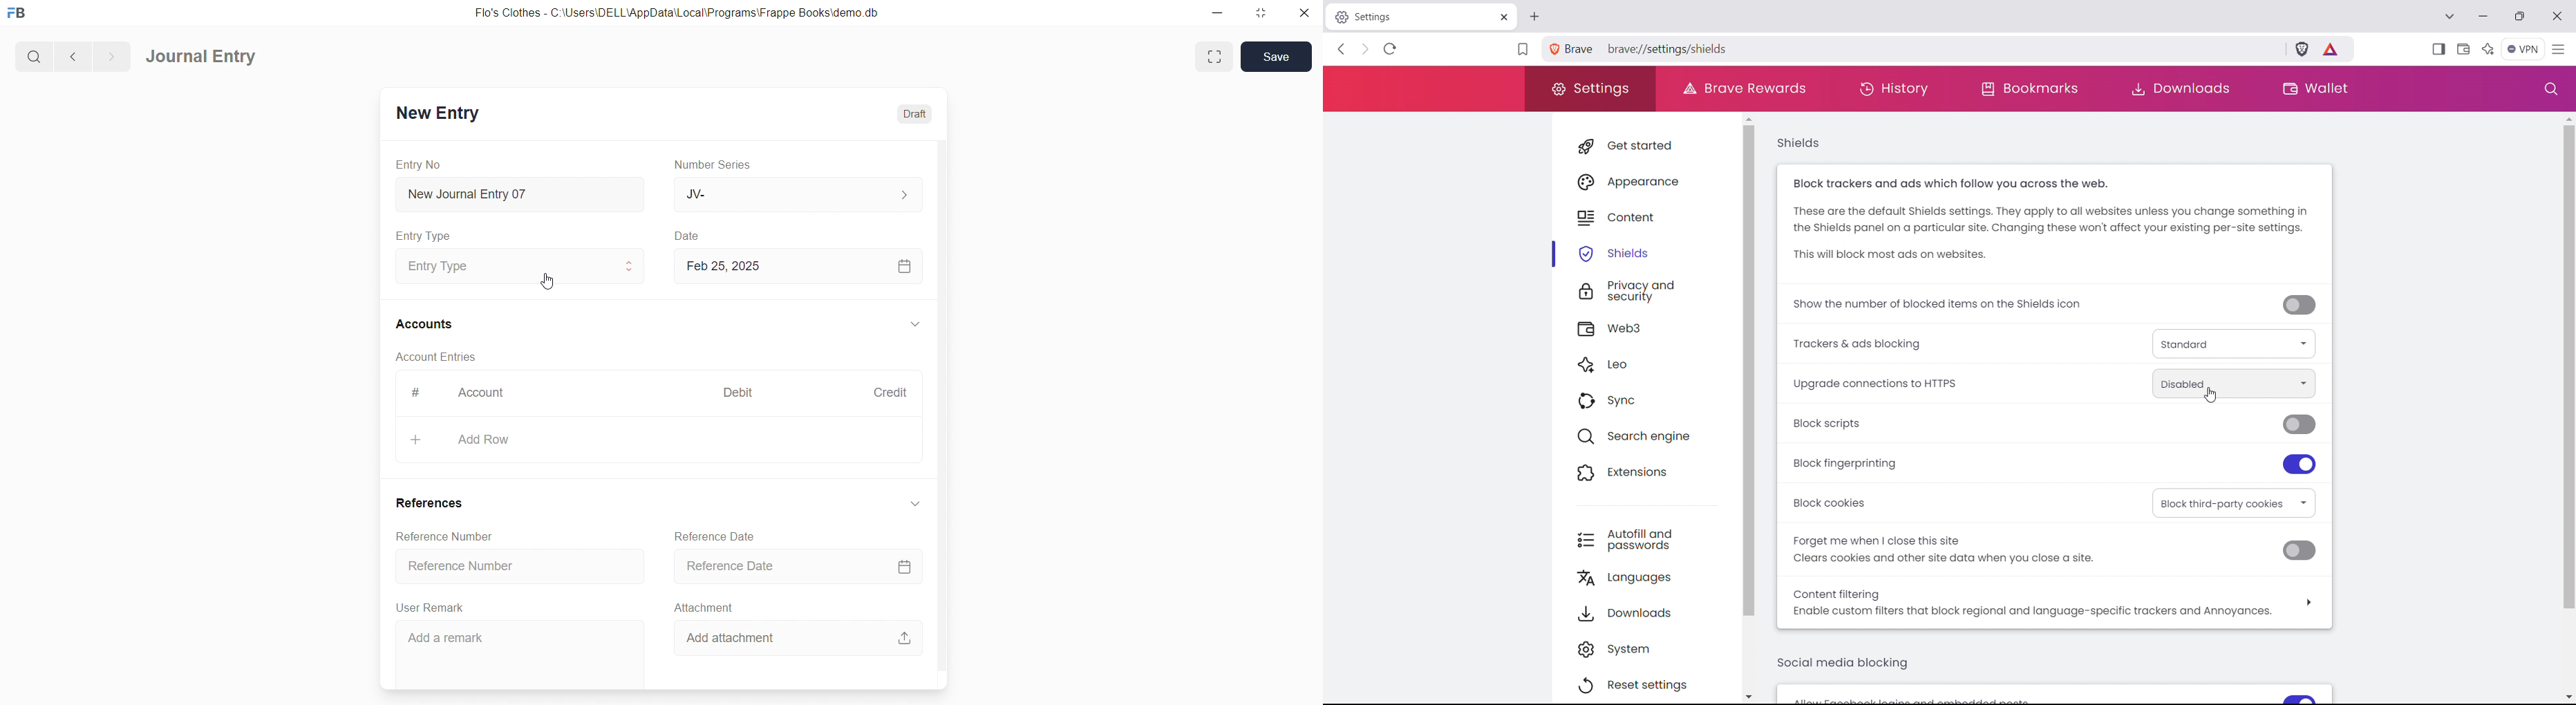 The image size is (2576, 728). What do you see at coordinates (71, 55) in the screenshot?
I see `navigate backward ` at bounding box center [71, 55].